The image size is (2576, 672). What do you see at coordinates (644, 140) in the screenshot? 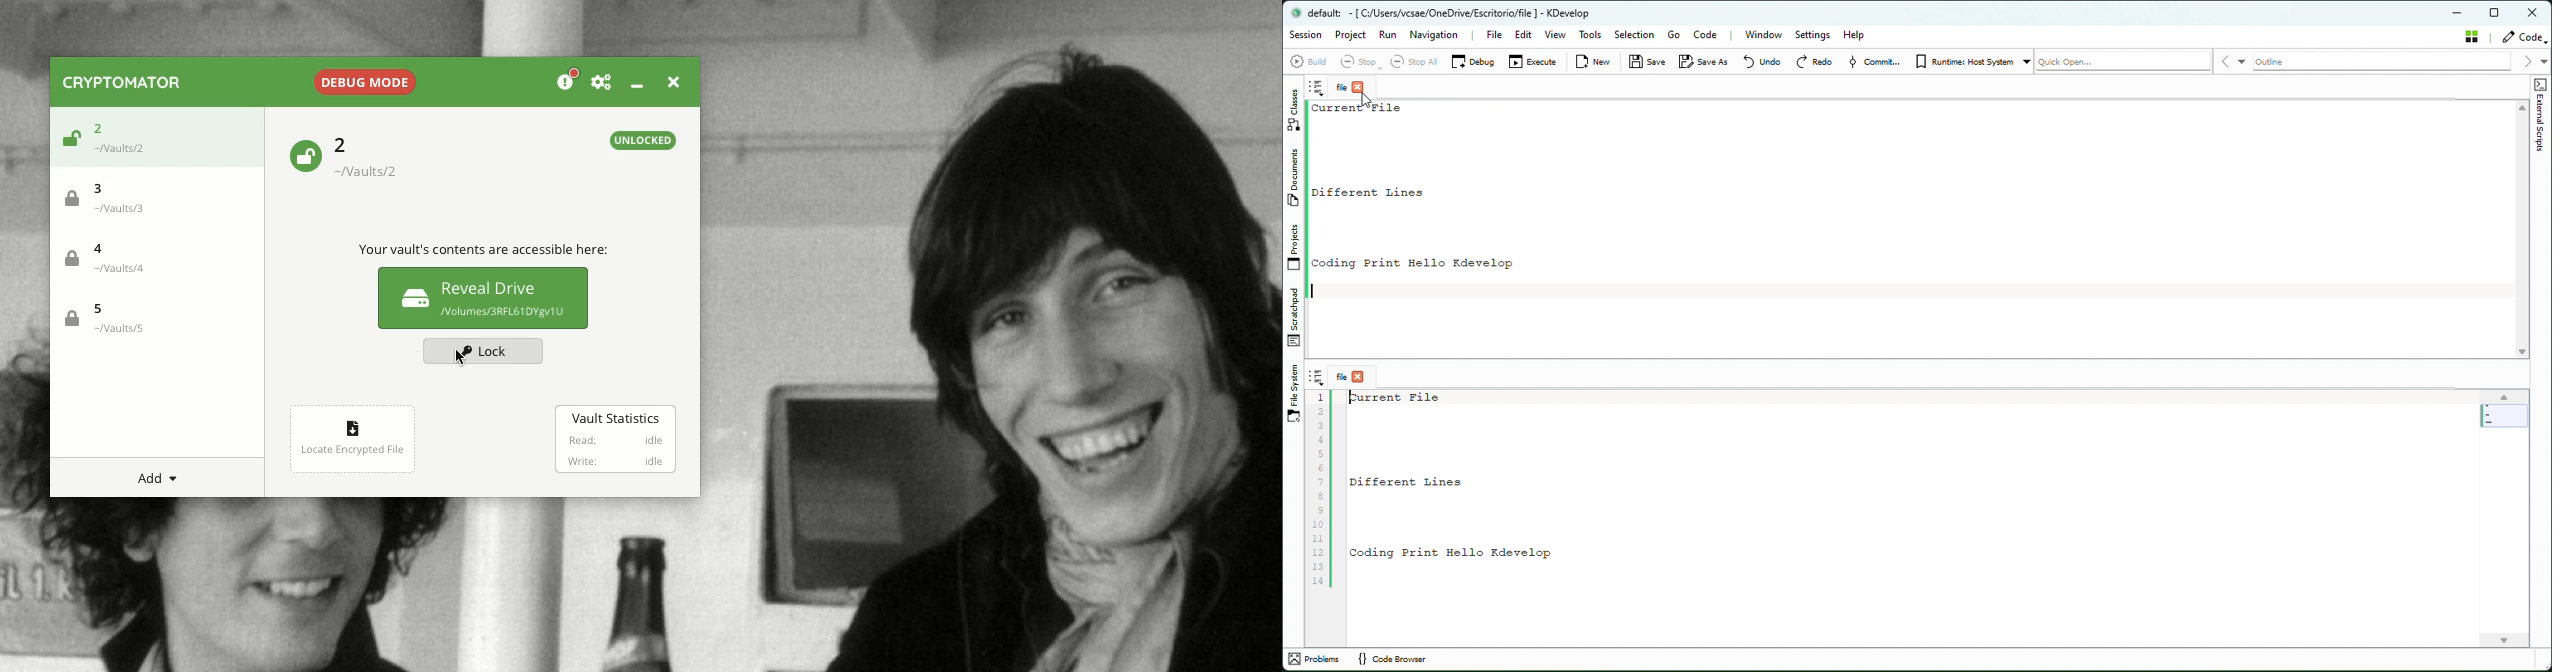
I see `Unlocked` at bounding box center [644, 140].